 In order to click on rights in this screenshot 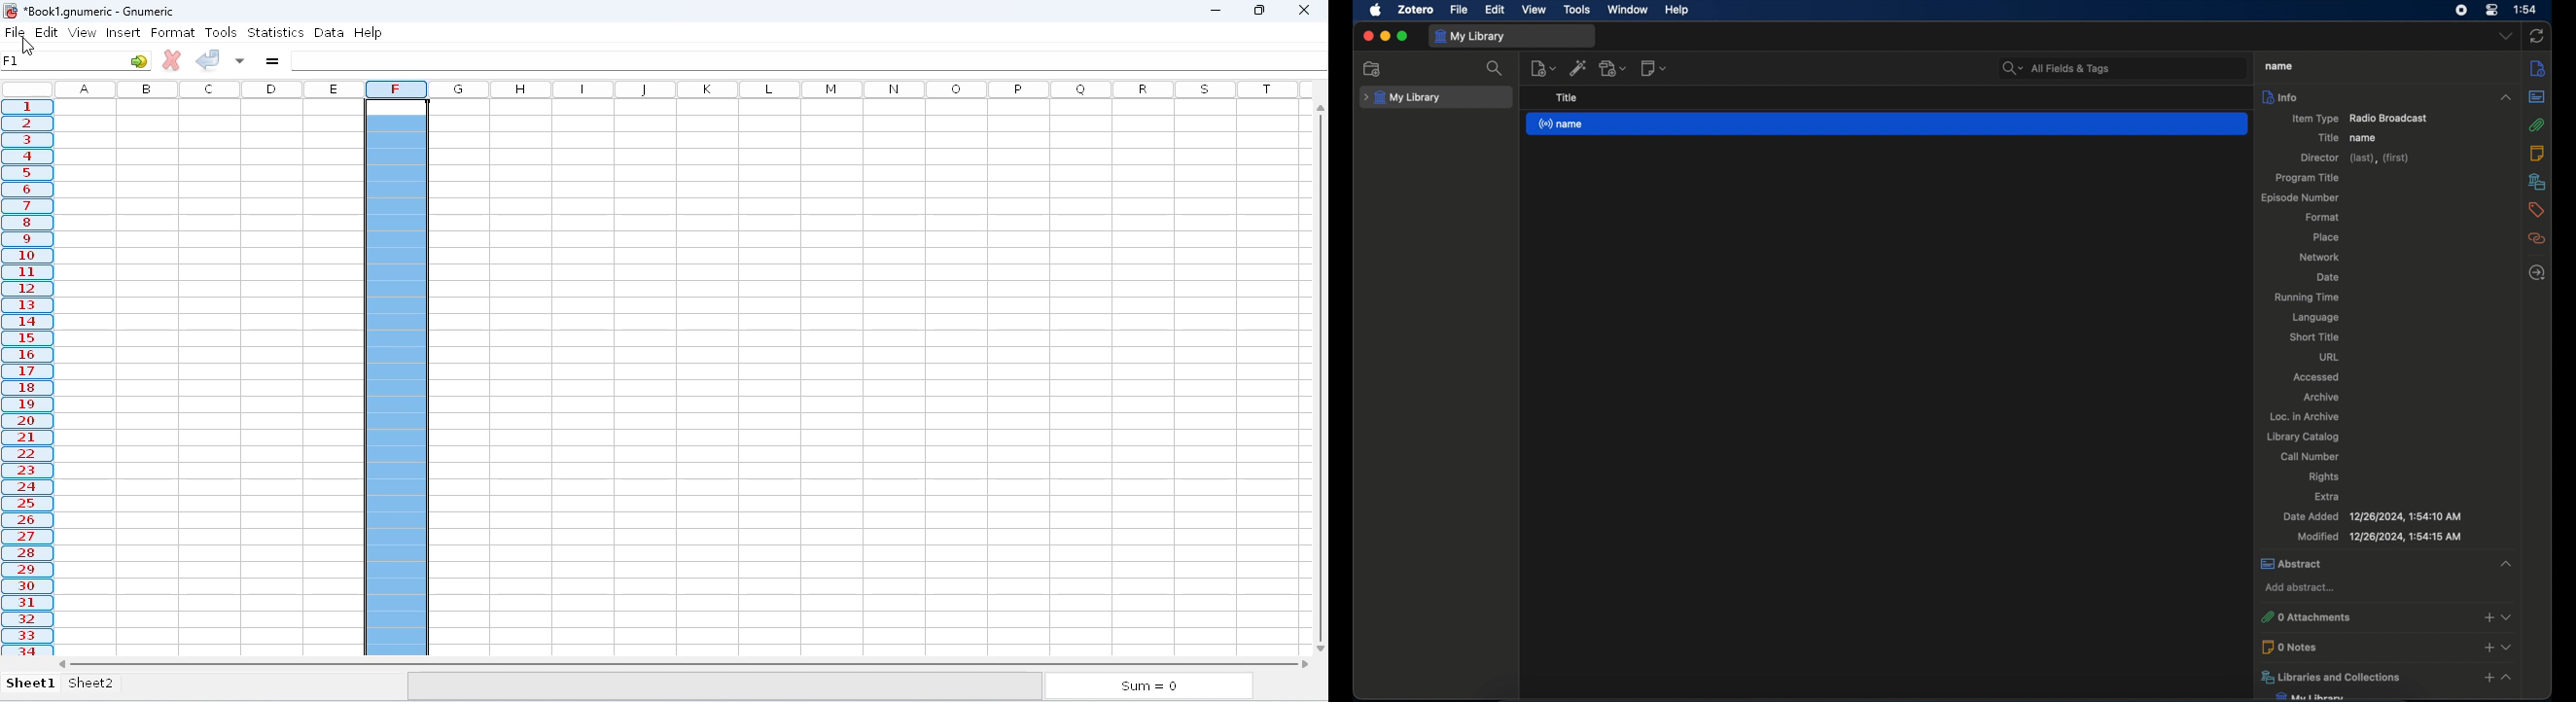, I will do `click(2326, 478)`.